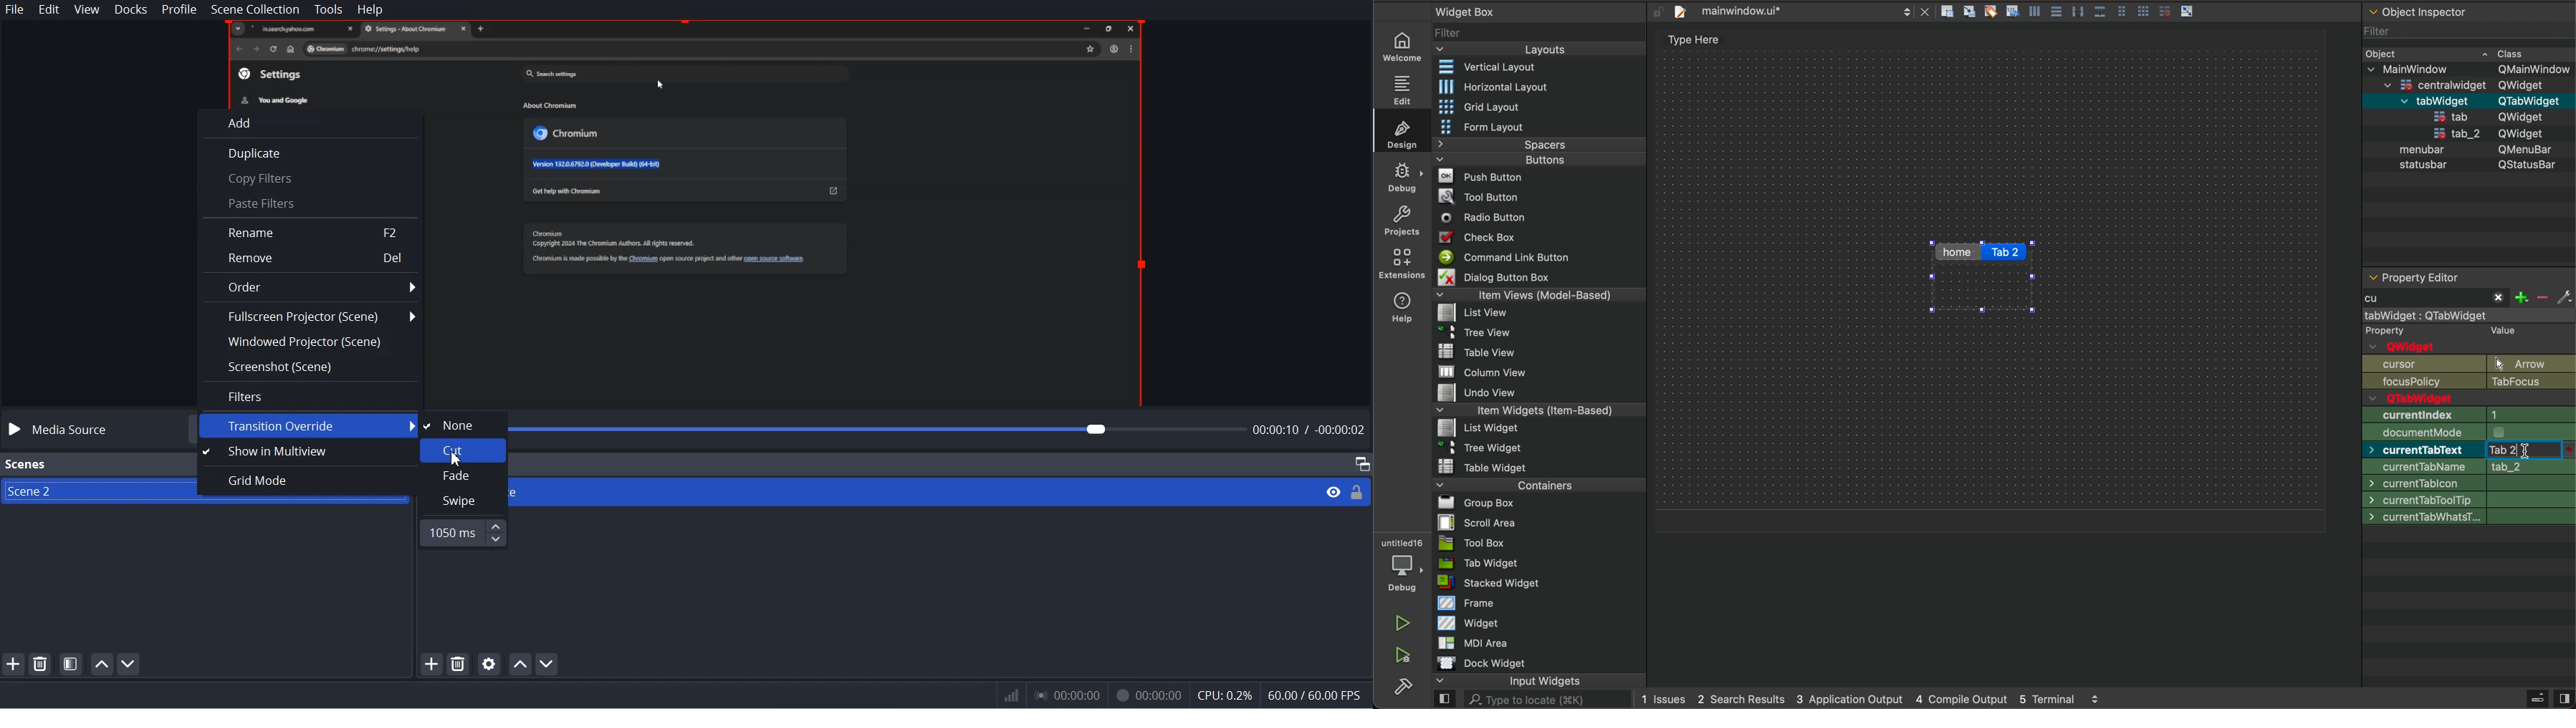 This screenshot has width=2576, height=728. Describe the element at coordinates (310, 317) in the screenshot. I see `Fullscreen Projector` at that location.